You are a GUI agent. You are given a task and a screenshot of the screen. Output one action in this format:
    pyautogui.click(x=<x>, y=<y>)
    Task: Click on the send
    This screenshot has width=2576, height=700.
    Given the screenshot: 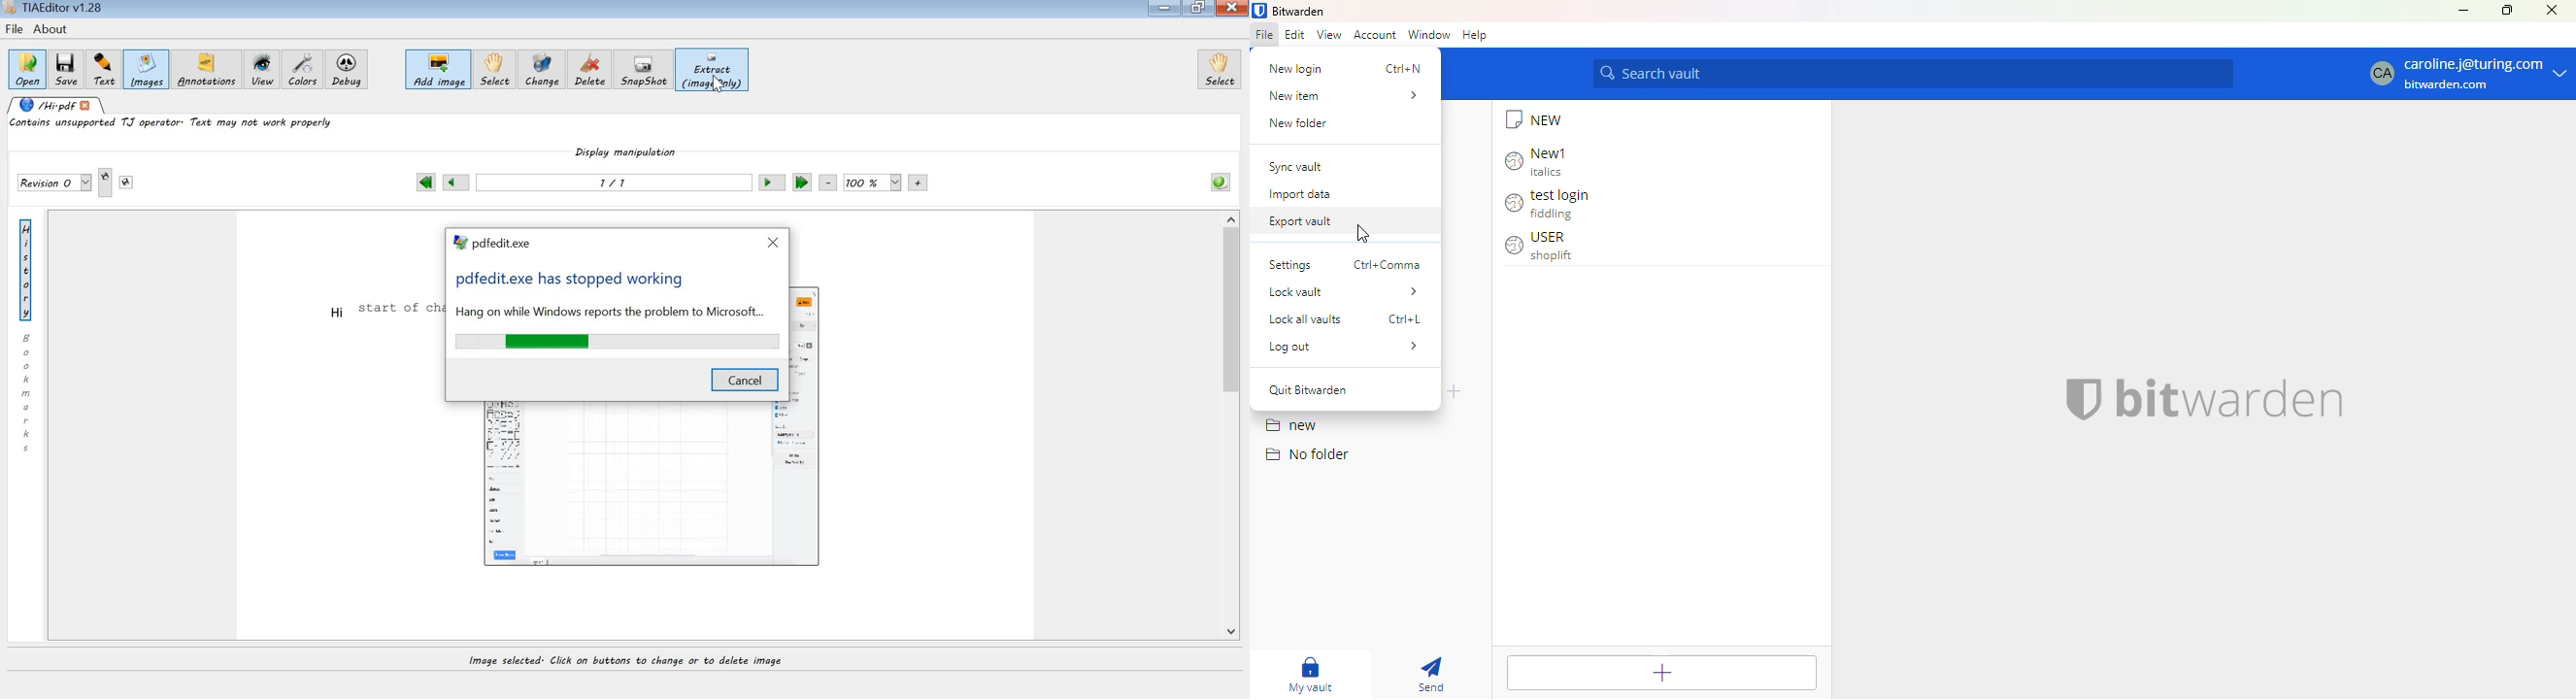 What is the action you would take?
    pyautogui.click(x=1429, y=674)
    